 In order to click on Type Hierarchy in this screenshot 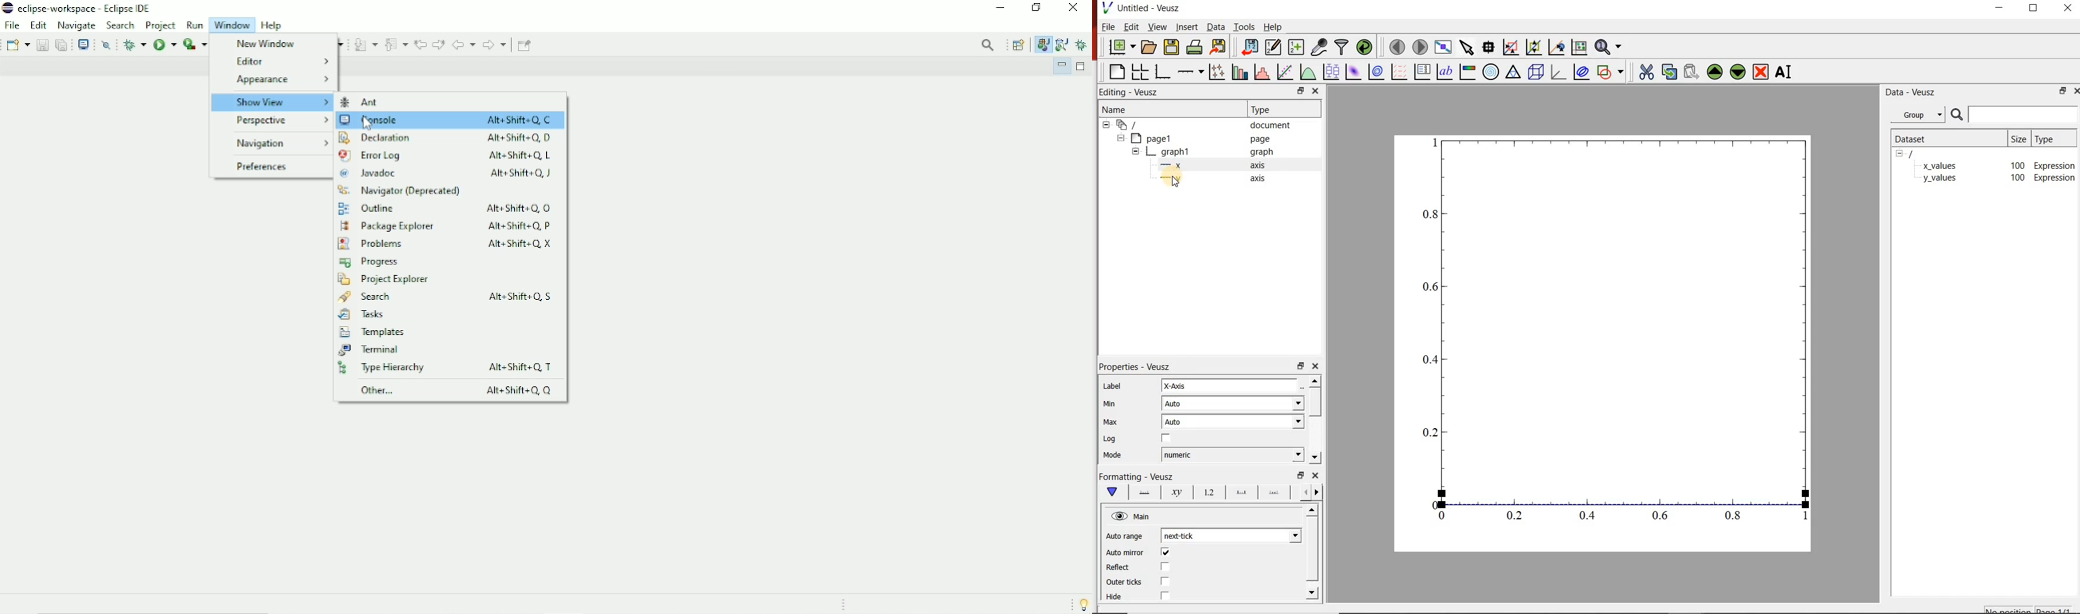, I will do `click(450, 368)`.